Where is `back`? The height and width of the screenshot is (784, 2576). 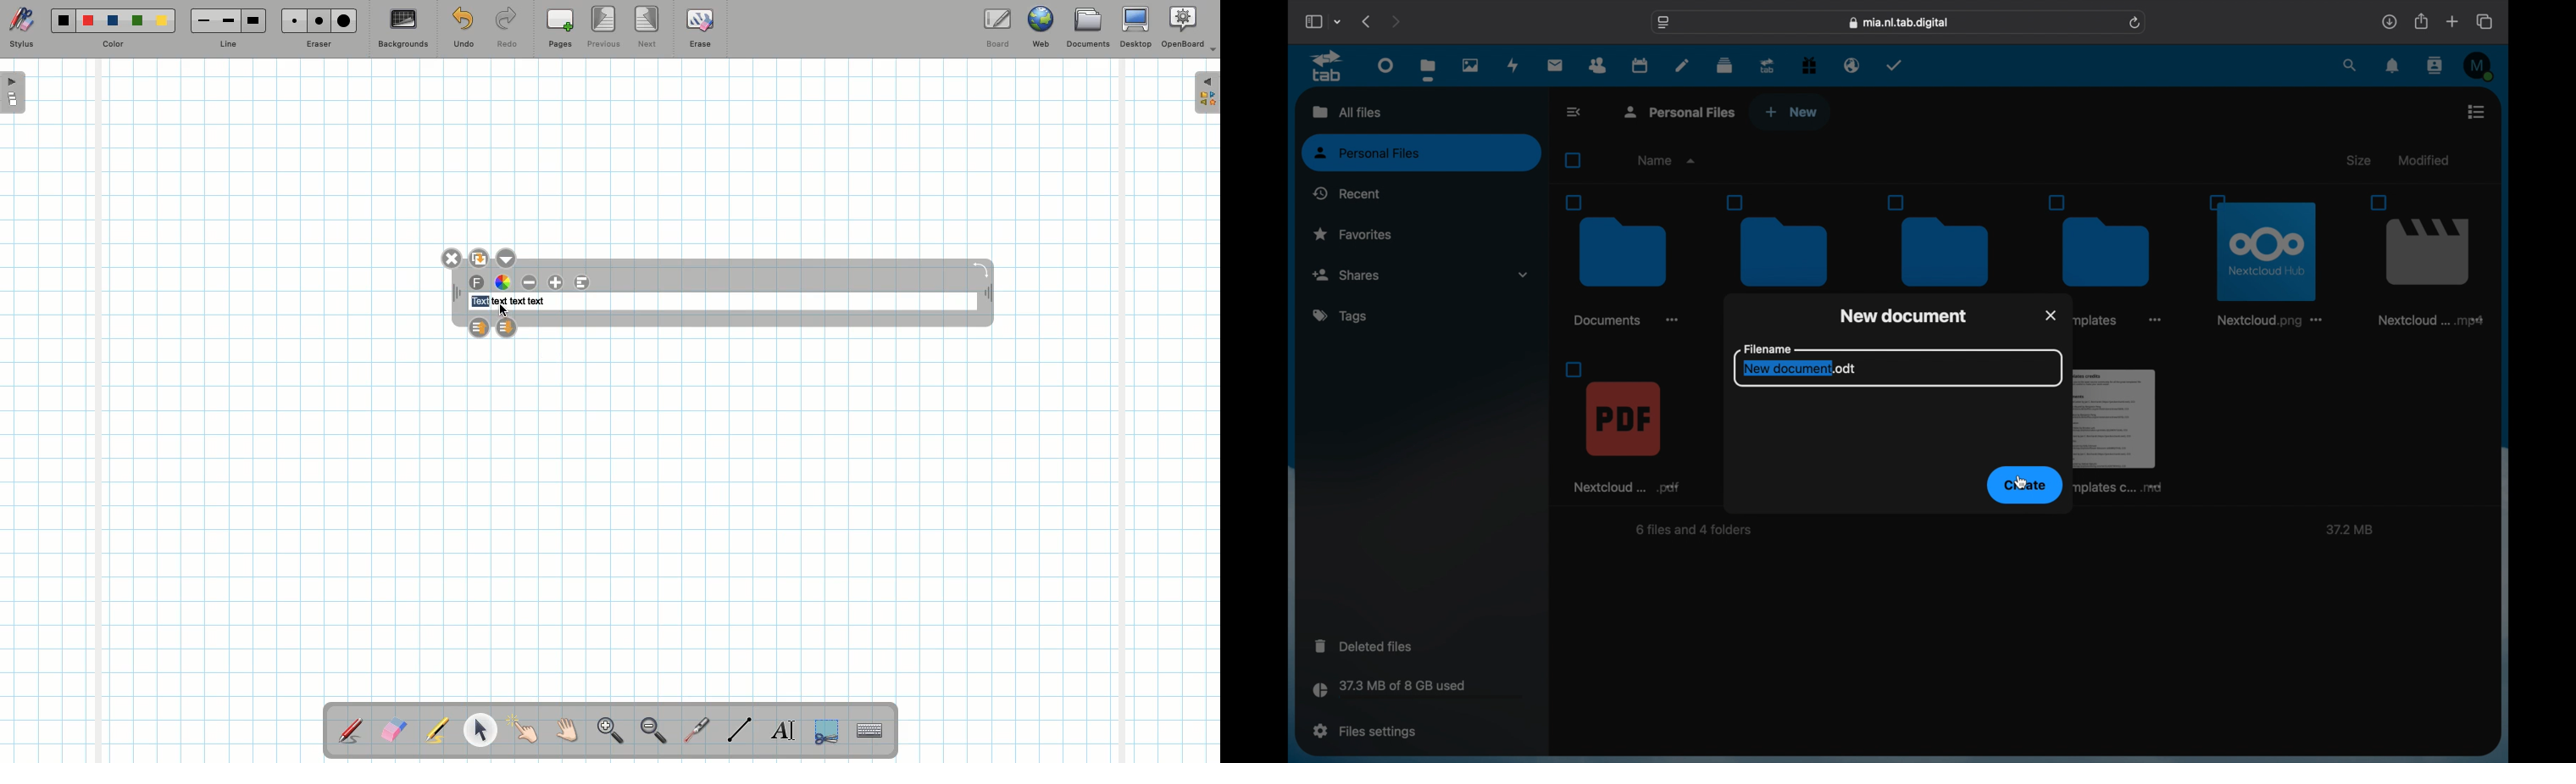 back is located at coordinates (1575, 112).